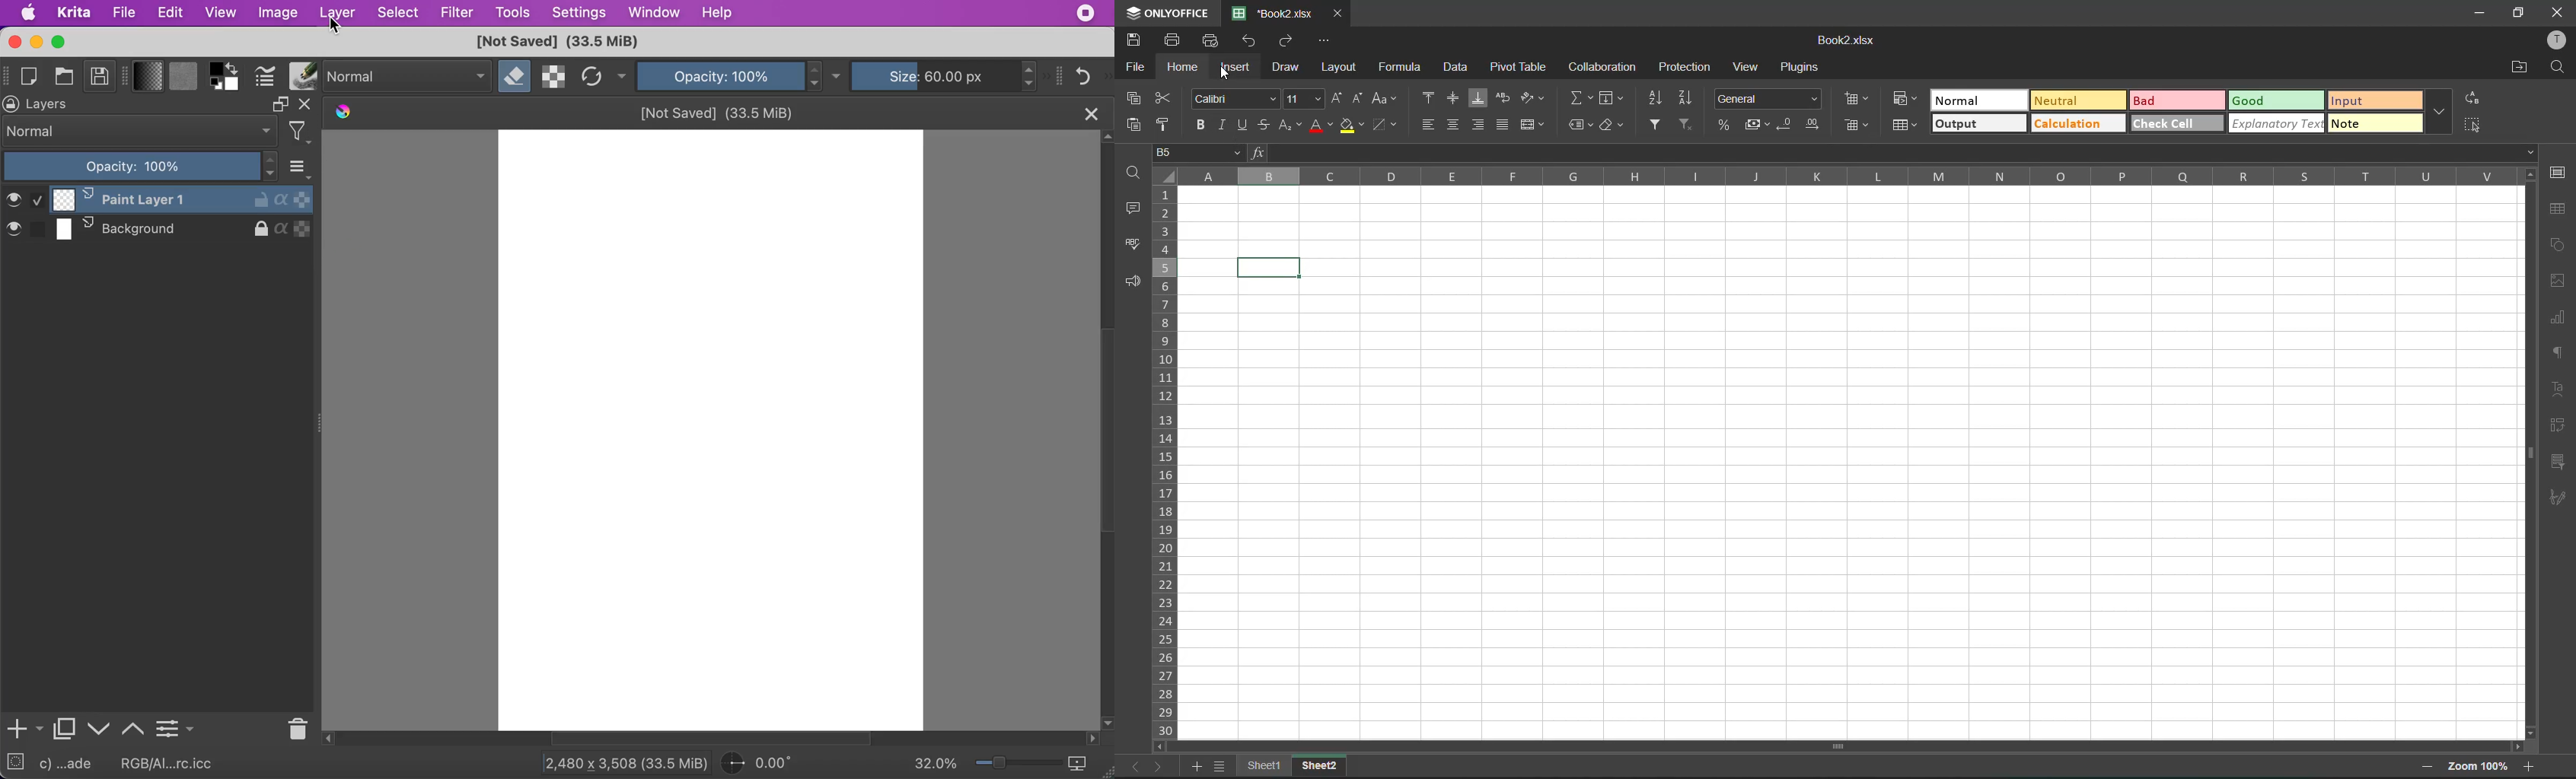 The height and width of the screenshot is (784, 2576). I want to click on window, so click(653, 14).